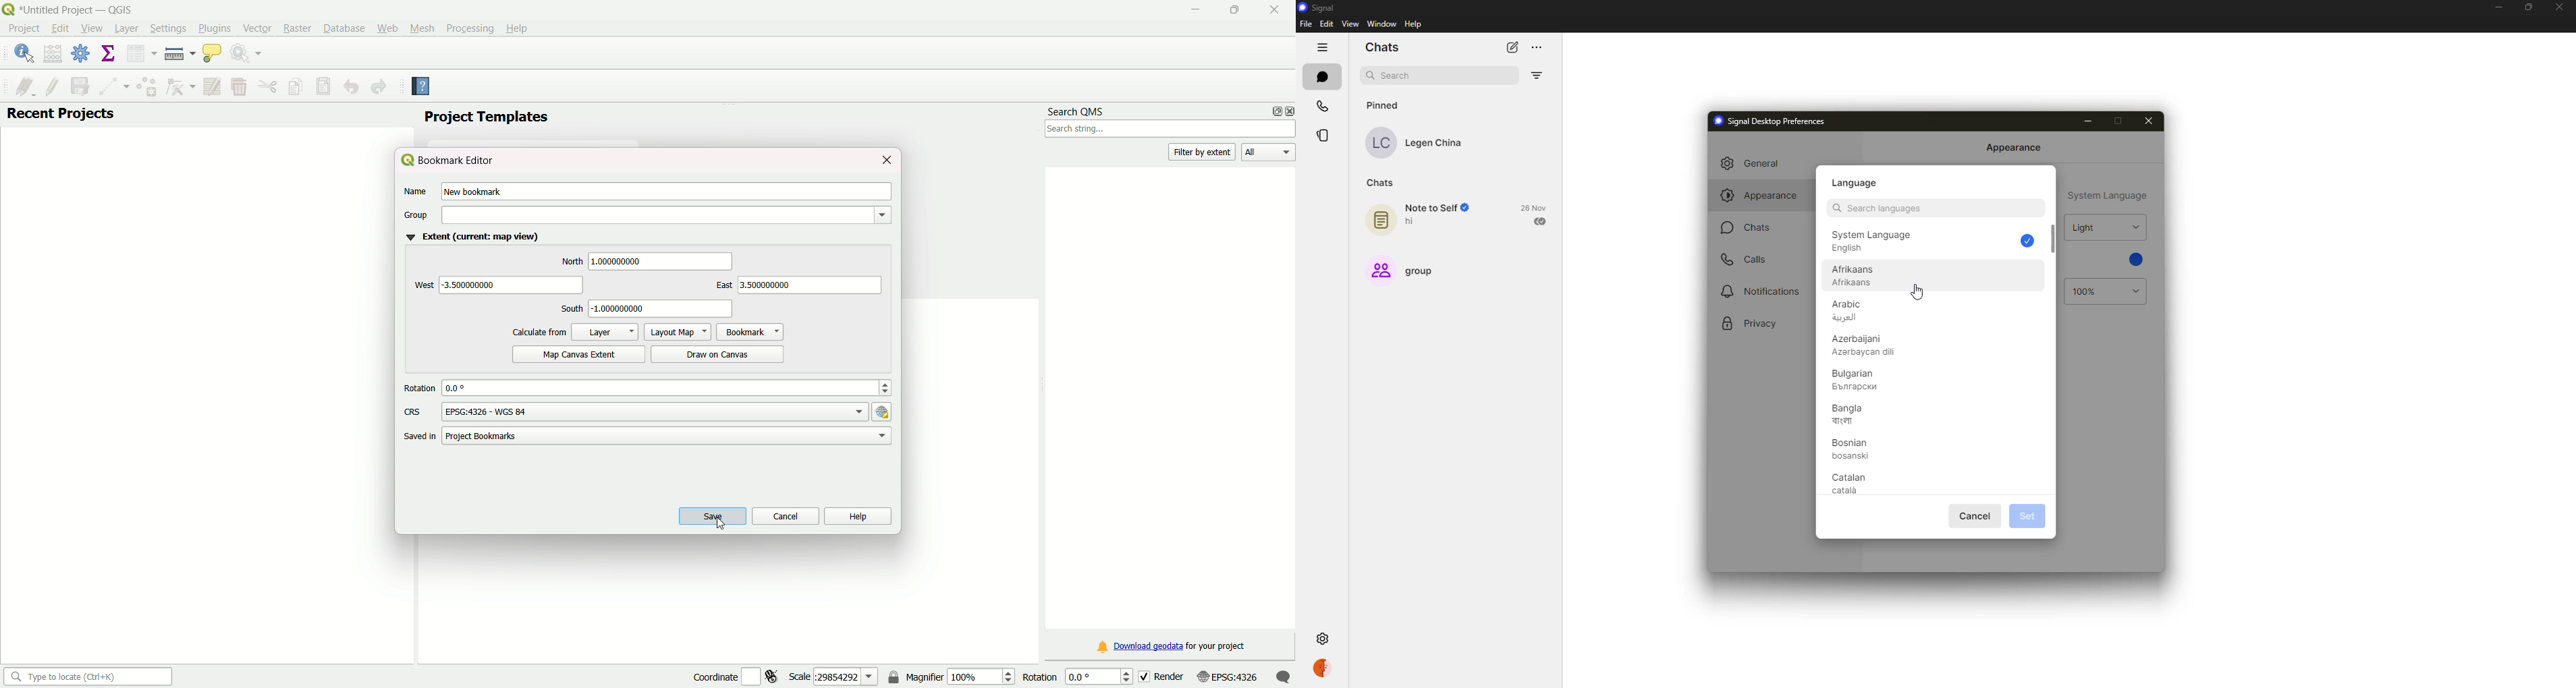 Image resolution: width=2576 pixels, height=700 pixels. What do you see at coordinates (351, 88) in the screenshot?
I see `undo` at bounding box center [351, 88].